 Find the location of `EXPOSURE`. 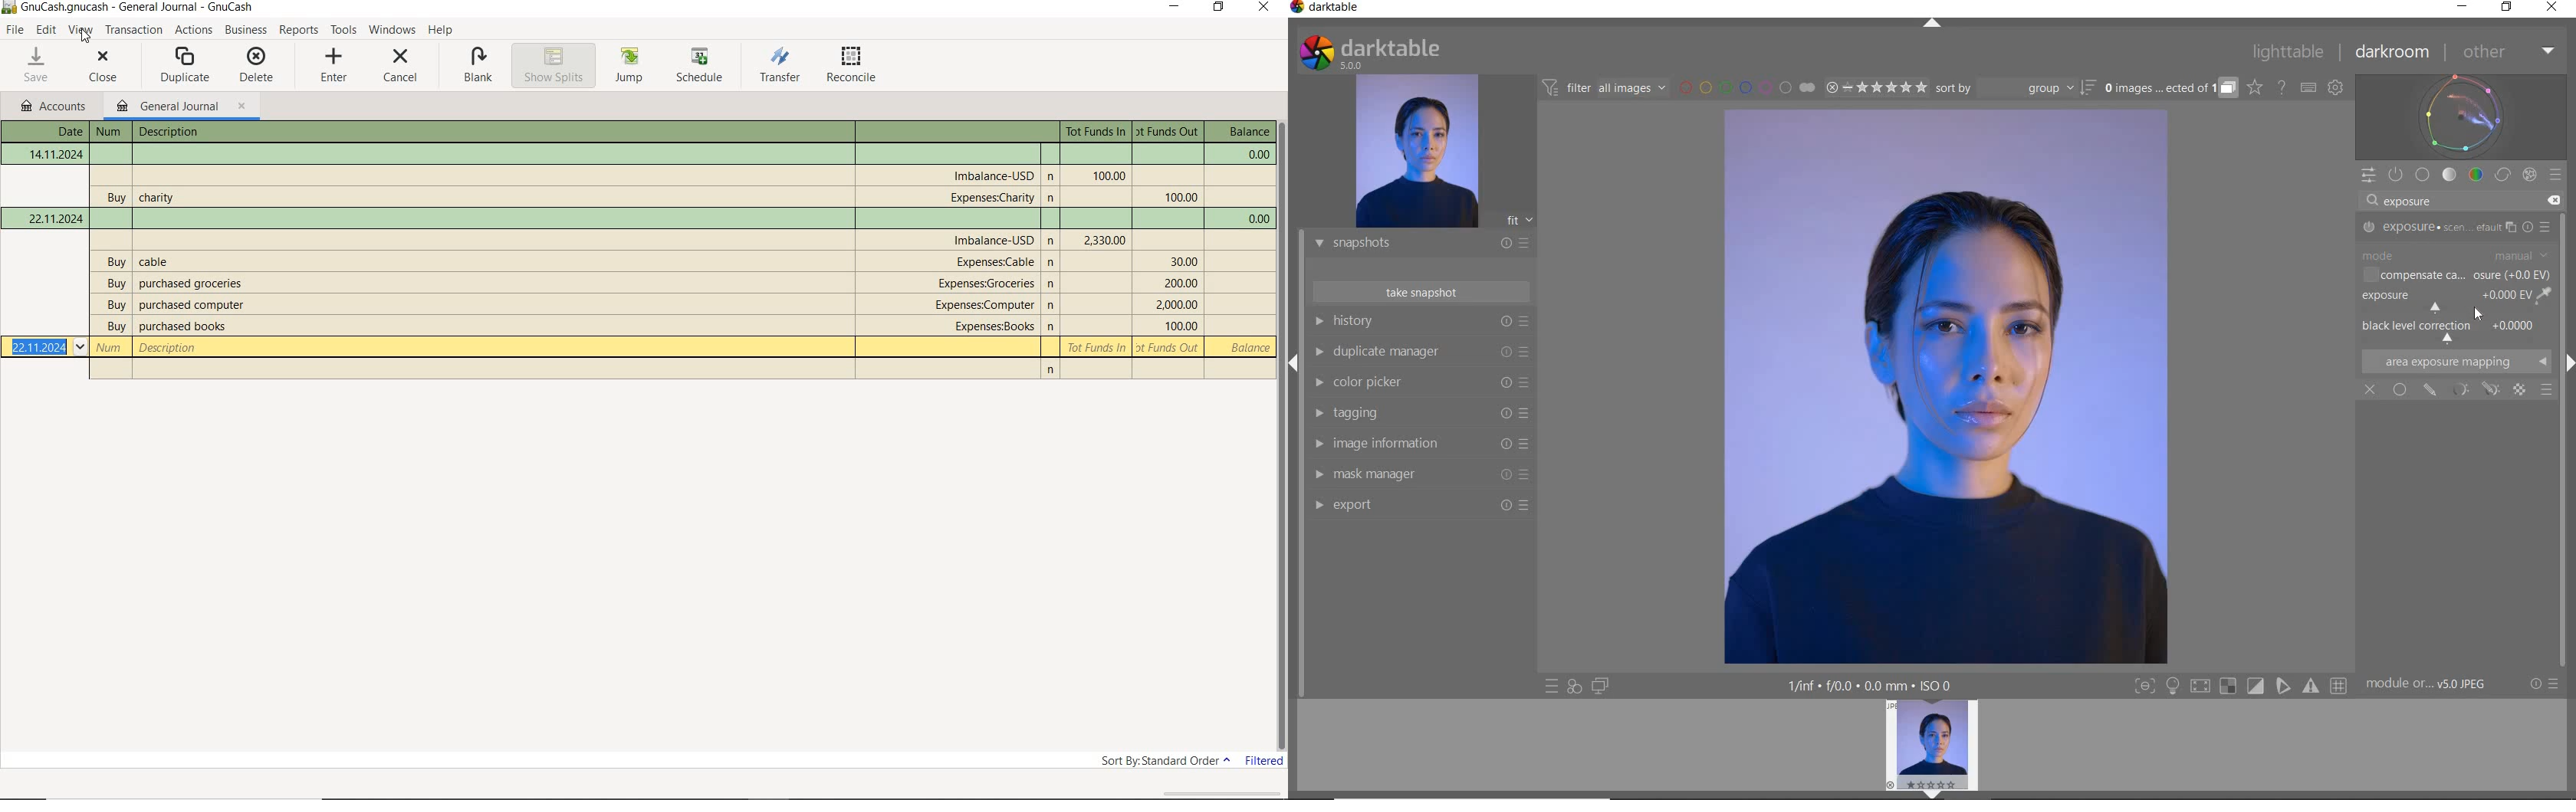

EXPOSURE is located at coordinates (2459, 228).